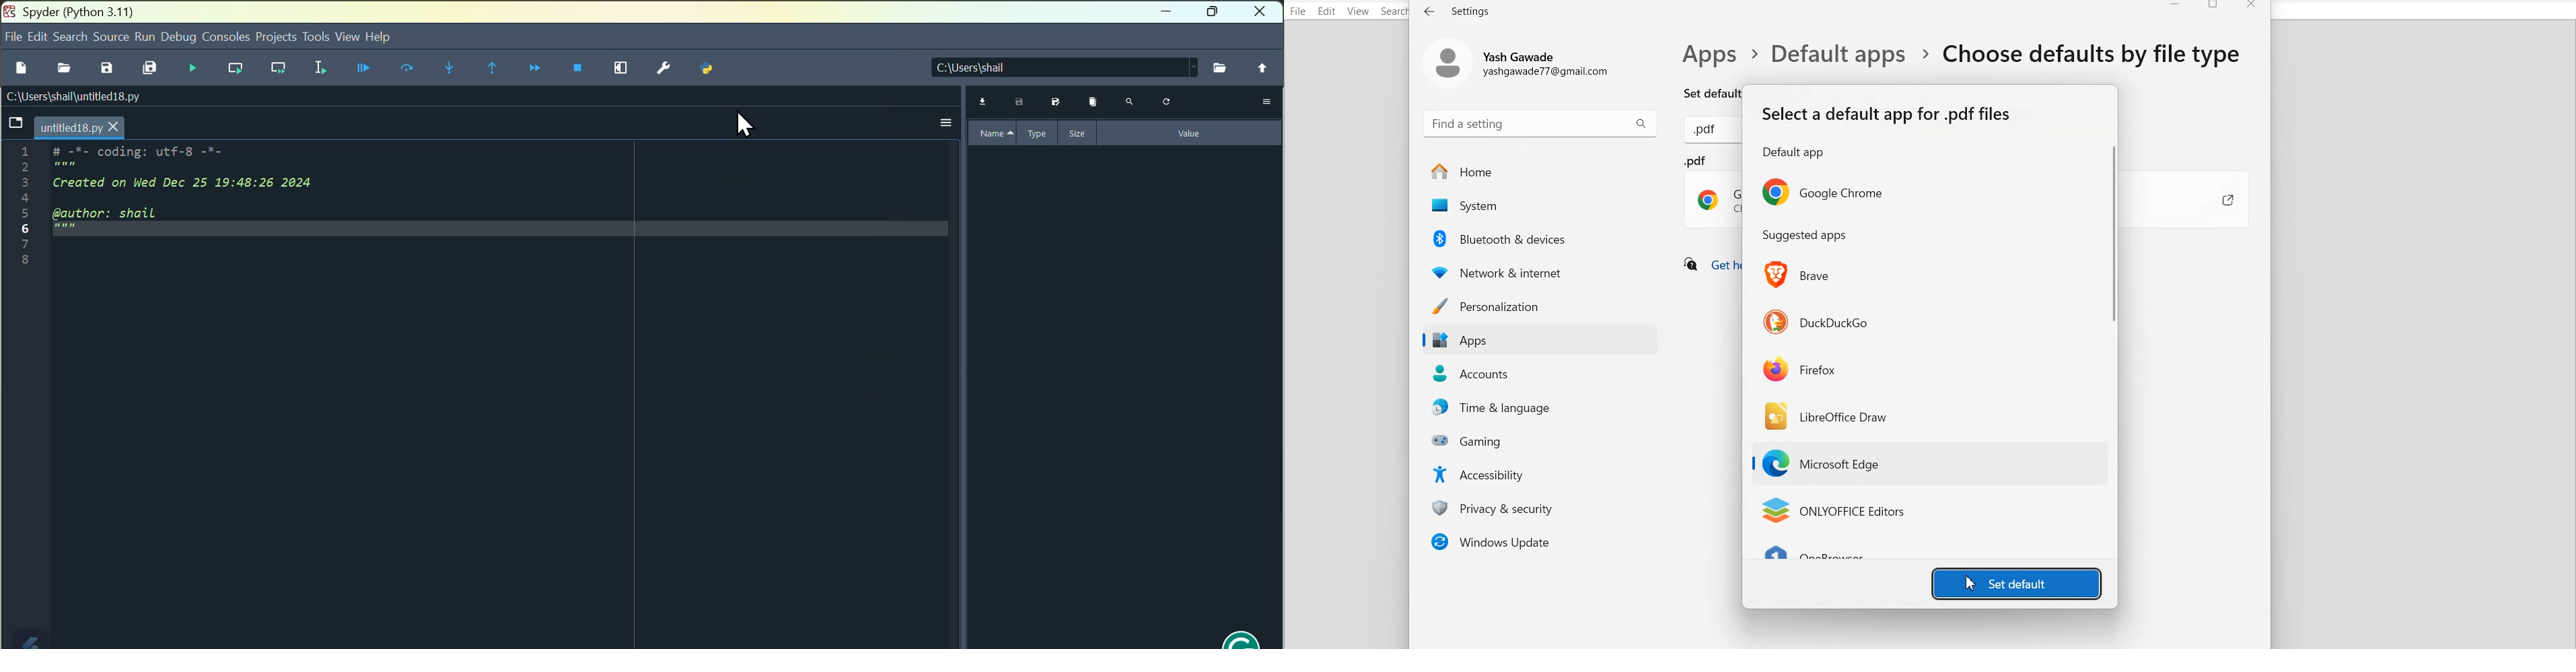 The height and width of the screenshot is (672, 2576). What do you see at coordinates (982, 100) in the screenshot?
I see `import data` at bounding box center [982, 100].